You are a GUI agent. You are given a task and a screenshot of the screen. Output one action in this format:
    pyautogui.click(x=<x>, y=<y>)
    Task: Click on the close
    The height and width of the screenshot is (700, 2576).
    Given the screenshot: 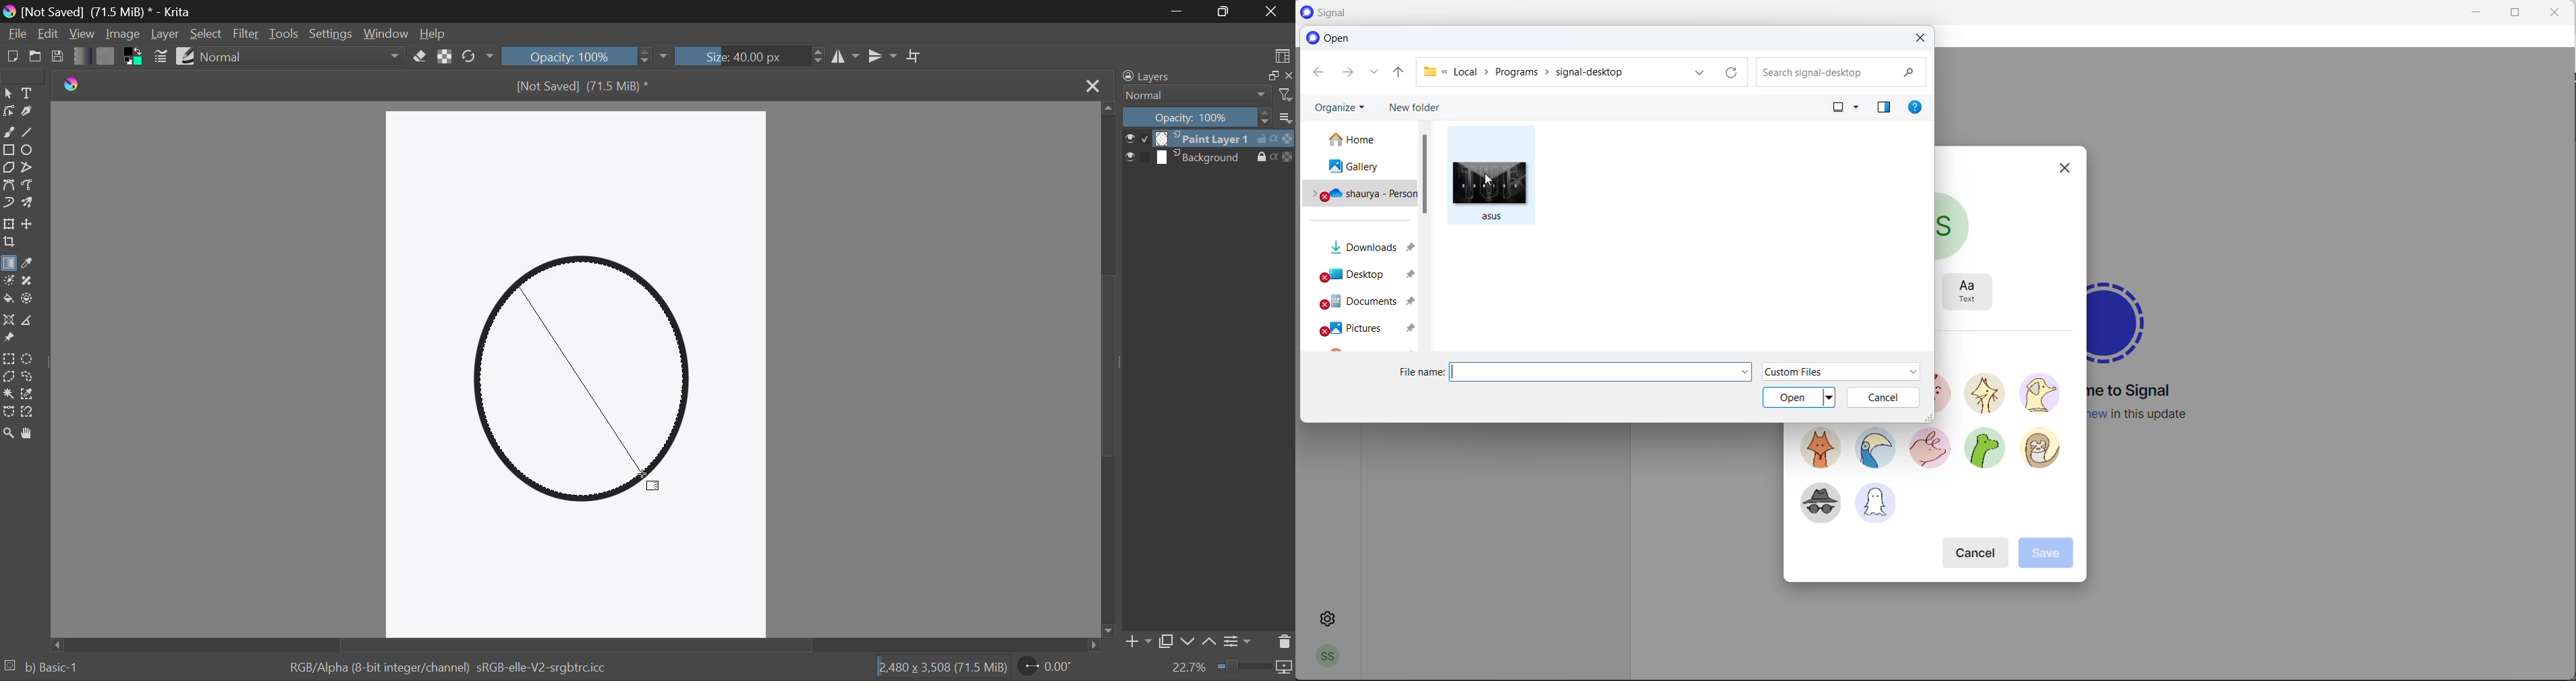 What is the action you would take?
    pyautogui.click(x=2557, y=13)
    